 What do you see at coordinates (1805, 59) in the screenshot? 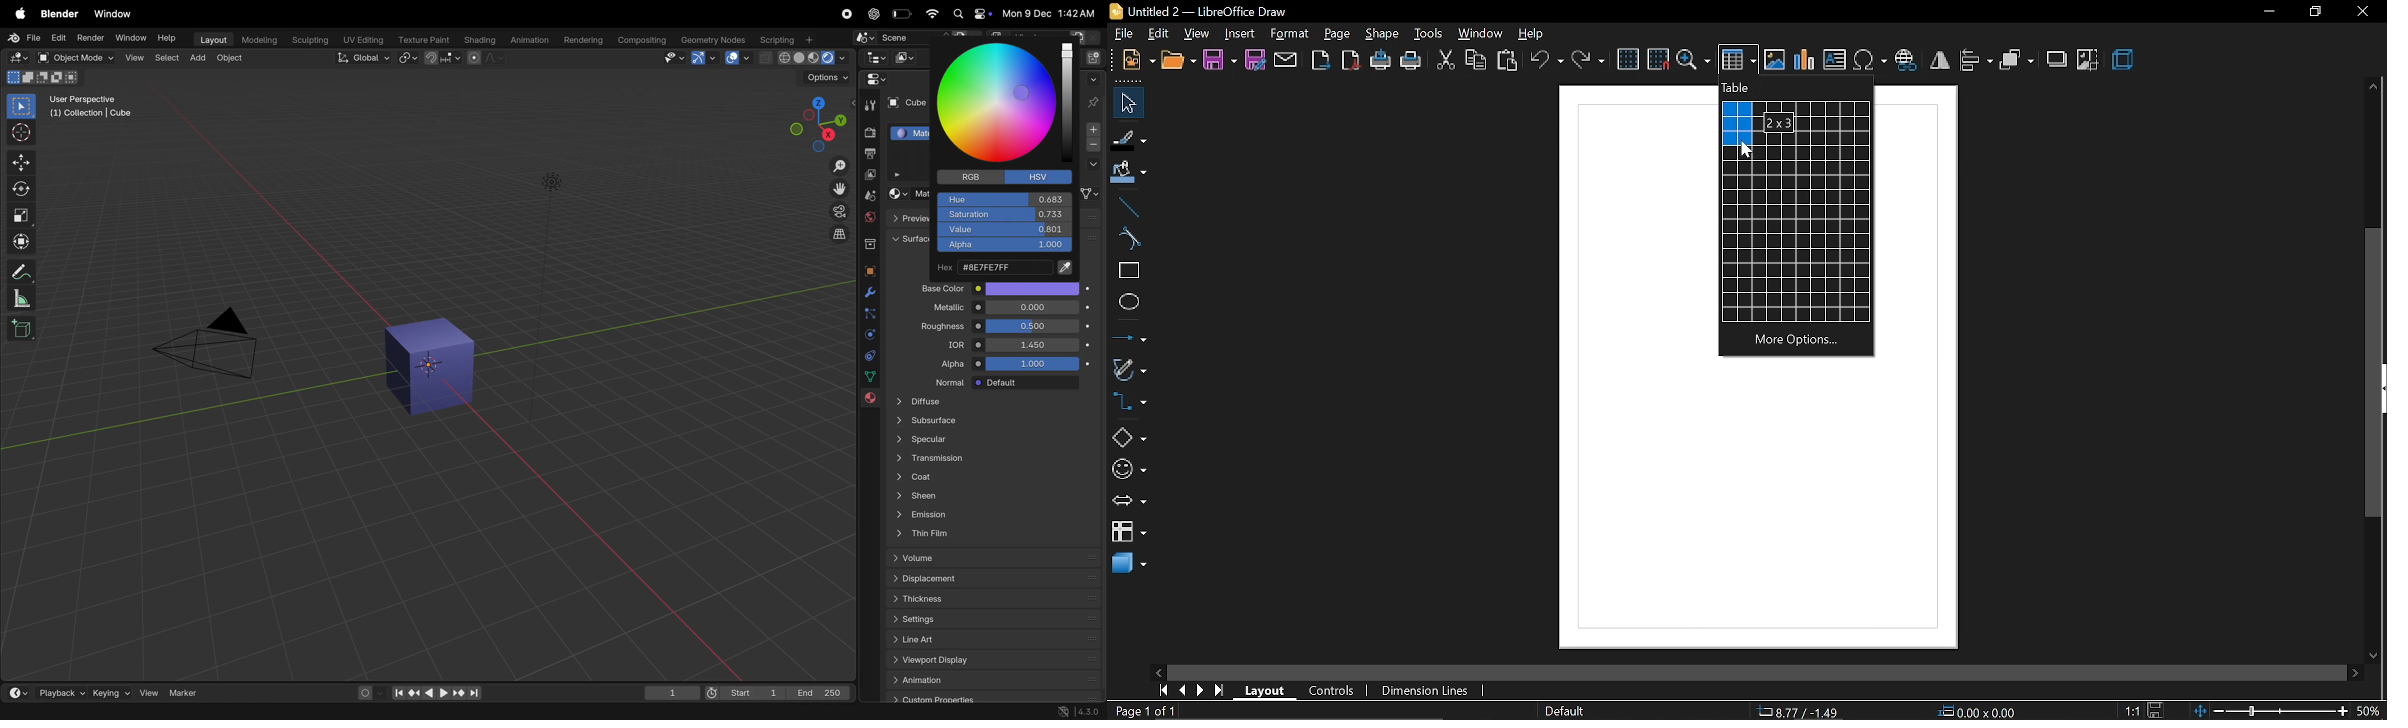
I see `insert chart` at bounding box center [1805, 59].